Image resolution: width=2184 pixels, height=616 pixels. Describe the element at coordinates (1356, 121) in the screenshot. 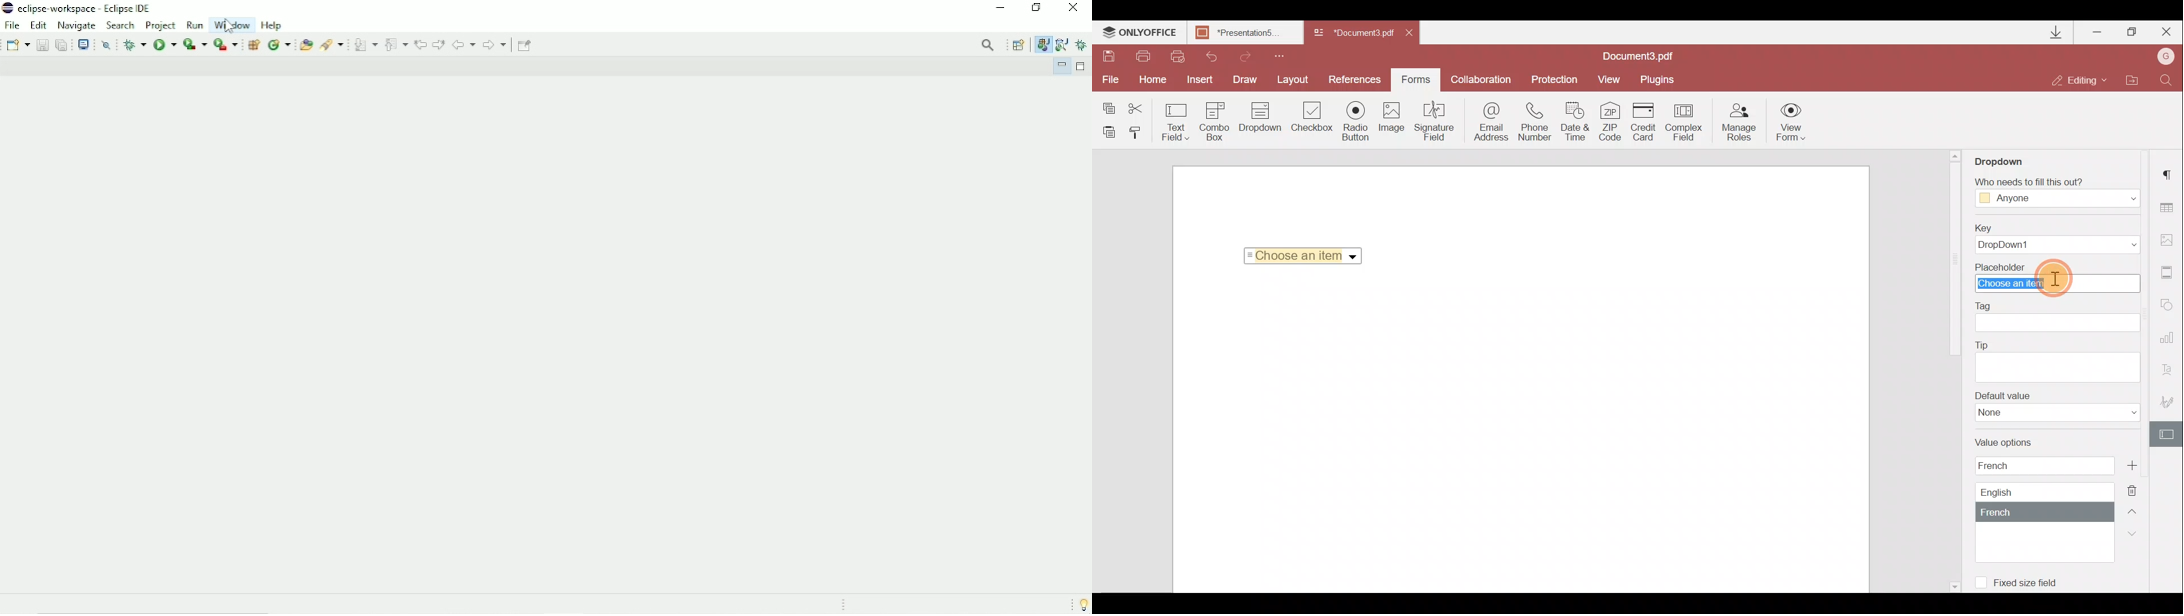

I see `Radio button` at that location.